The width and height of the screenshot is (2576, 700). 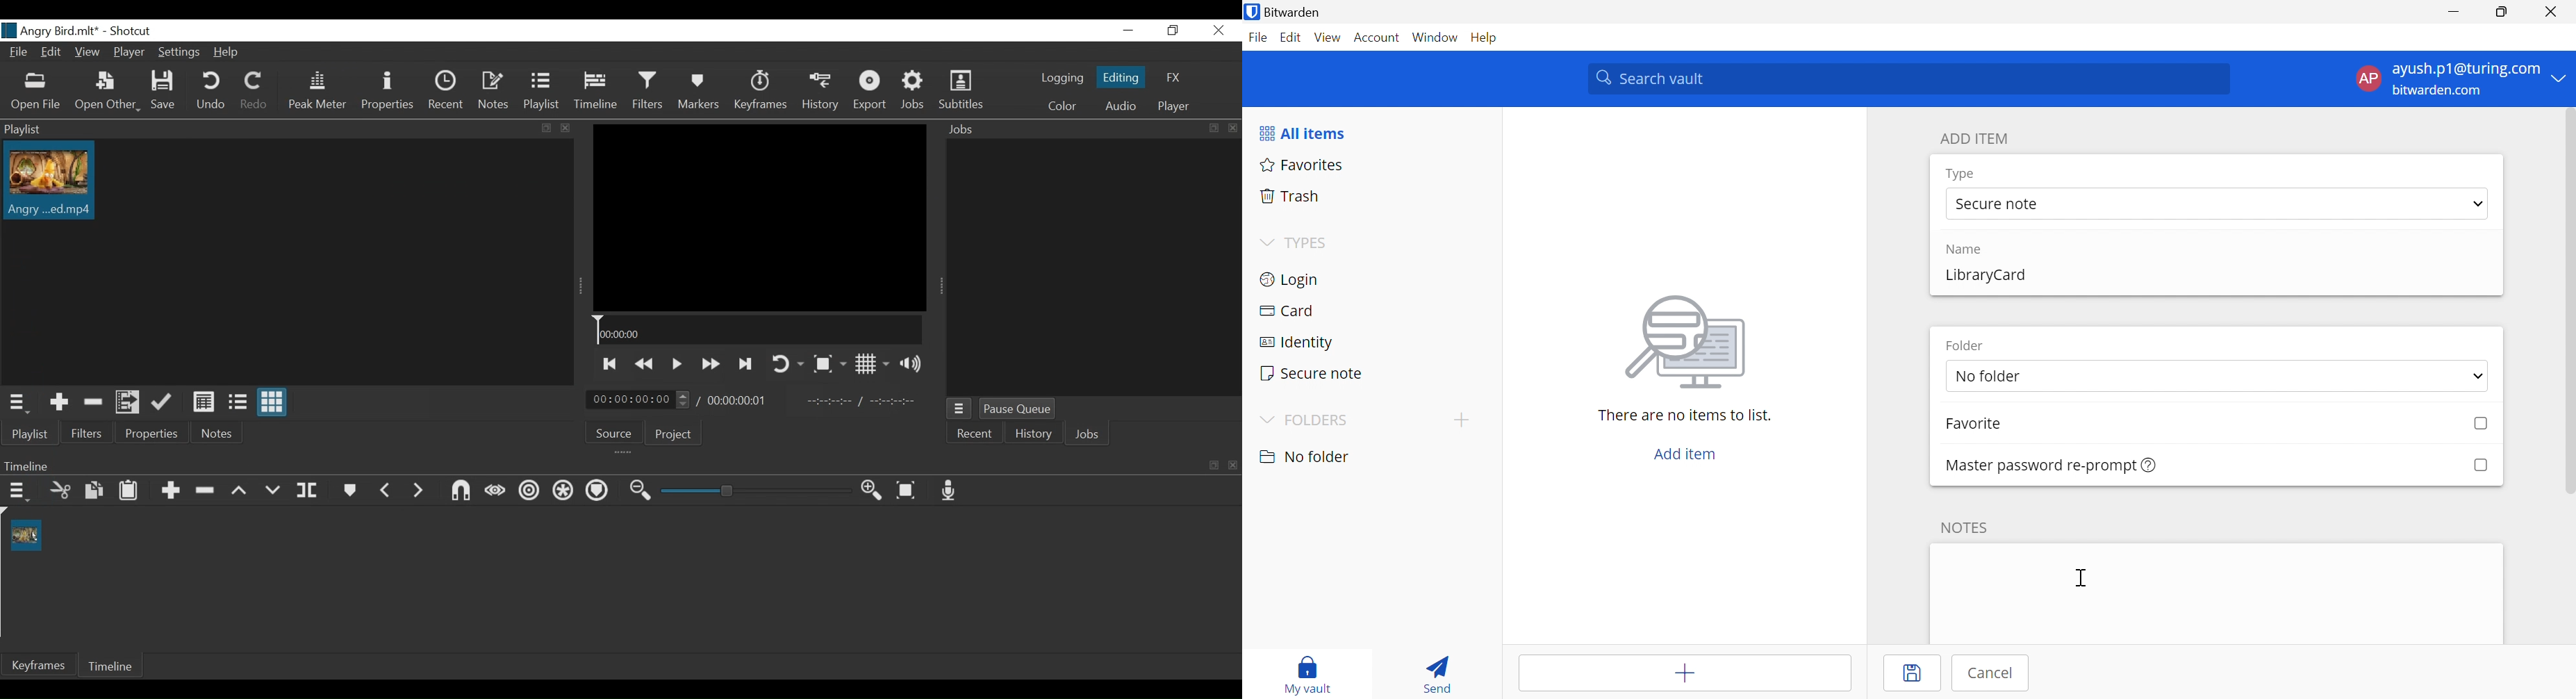 I want to click on Favorite, so click(x=1977, y=425).